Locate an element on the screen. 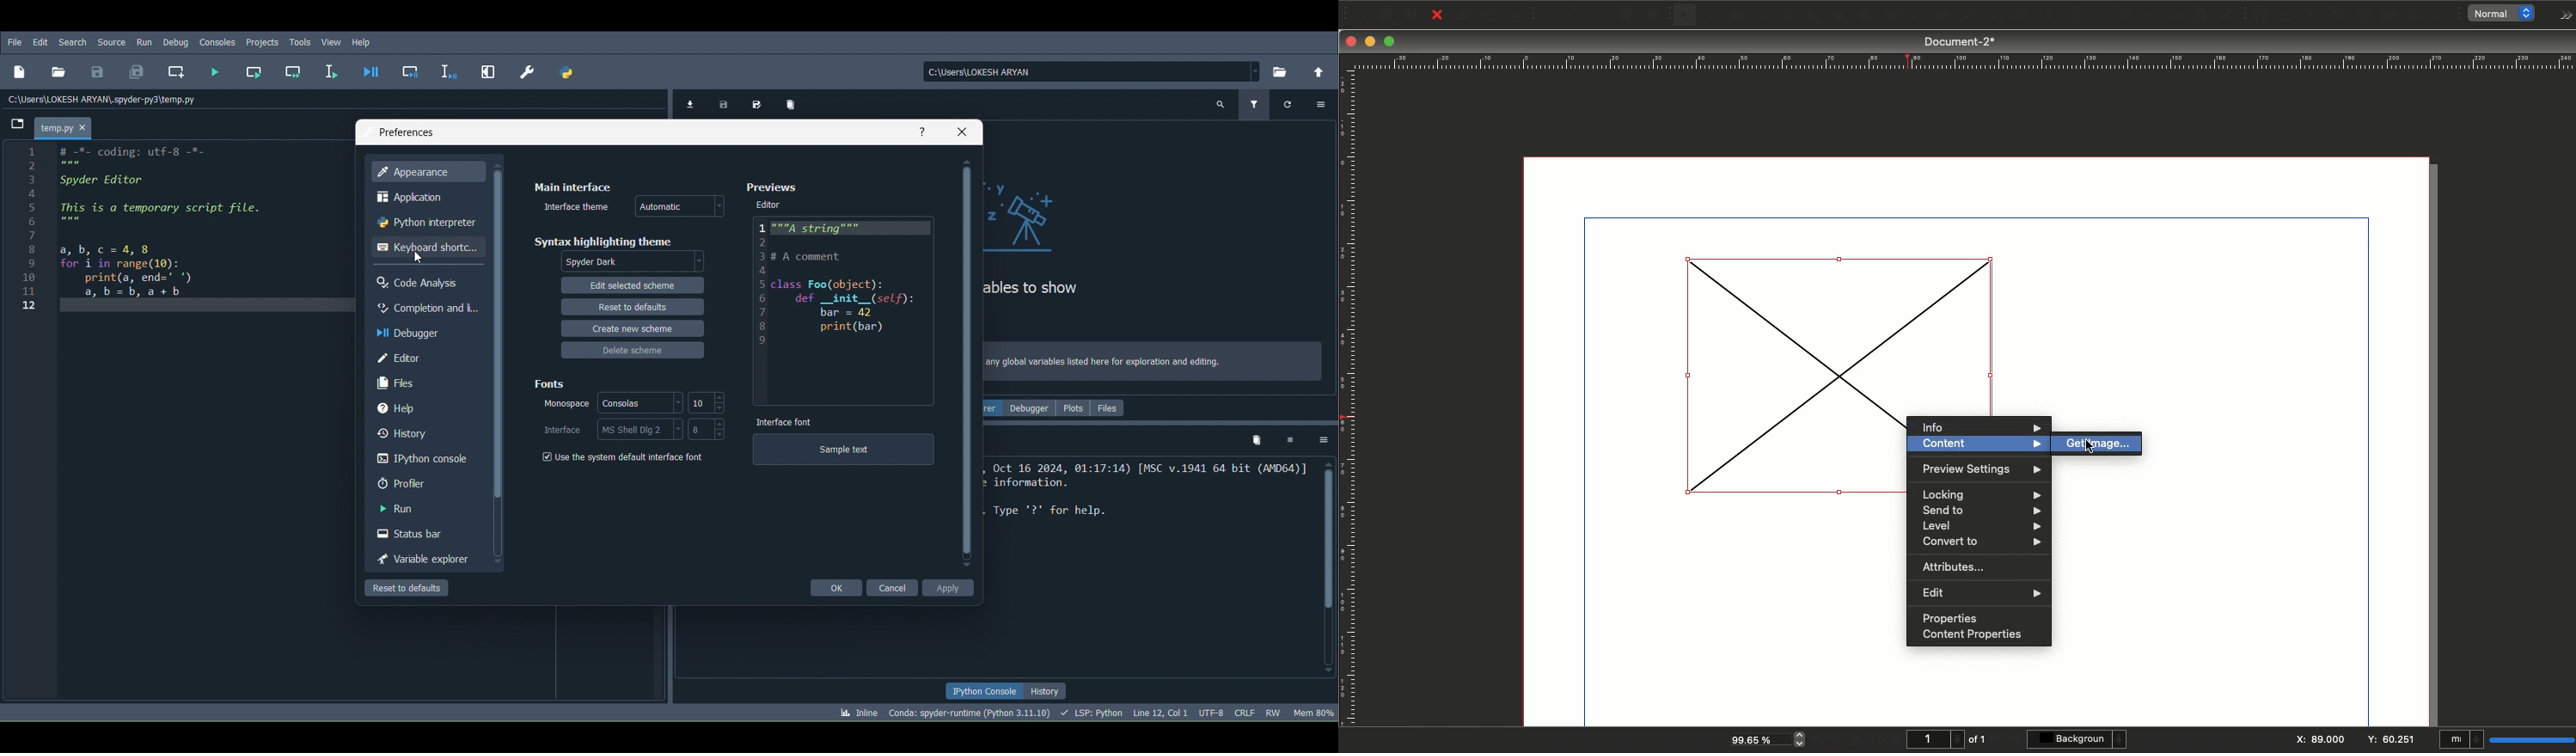 The height and width of the screenshot is (756, 2576). Save file (Ctrl + S) is located at coordinates (98, 72).